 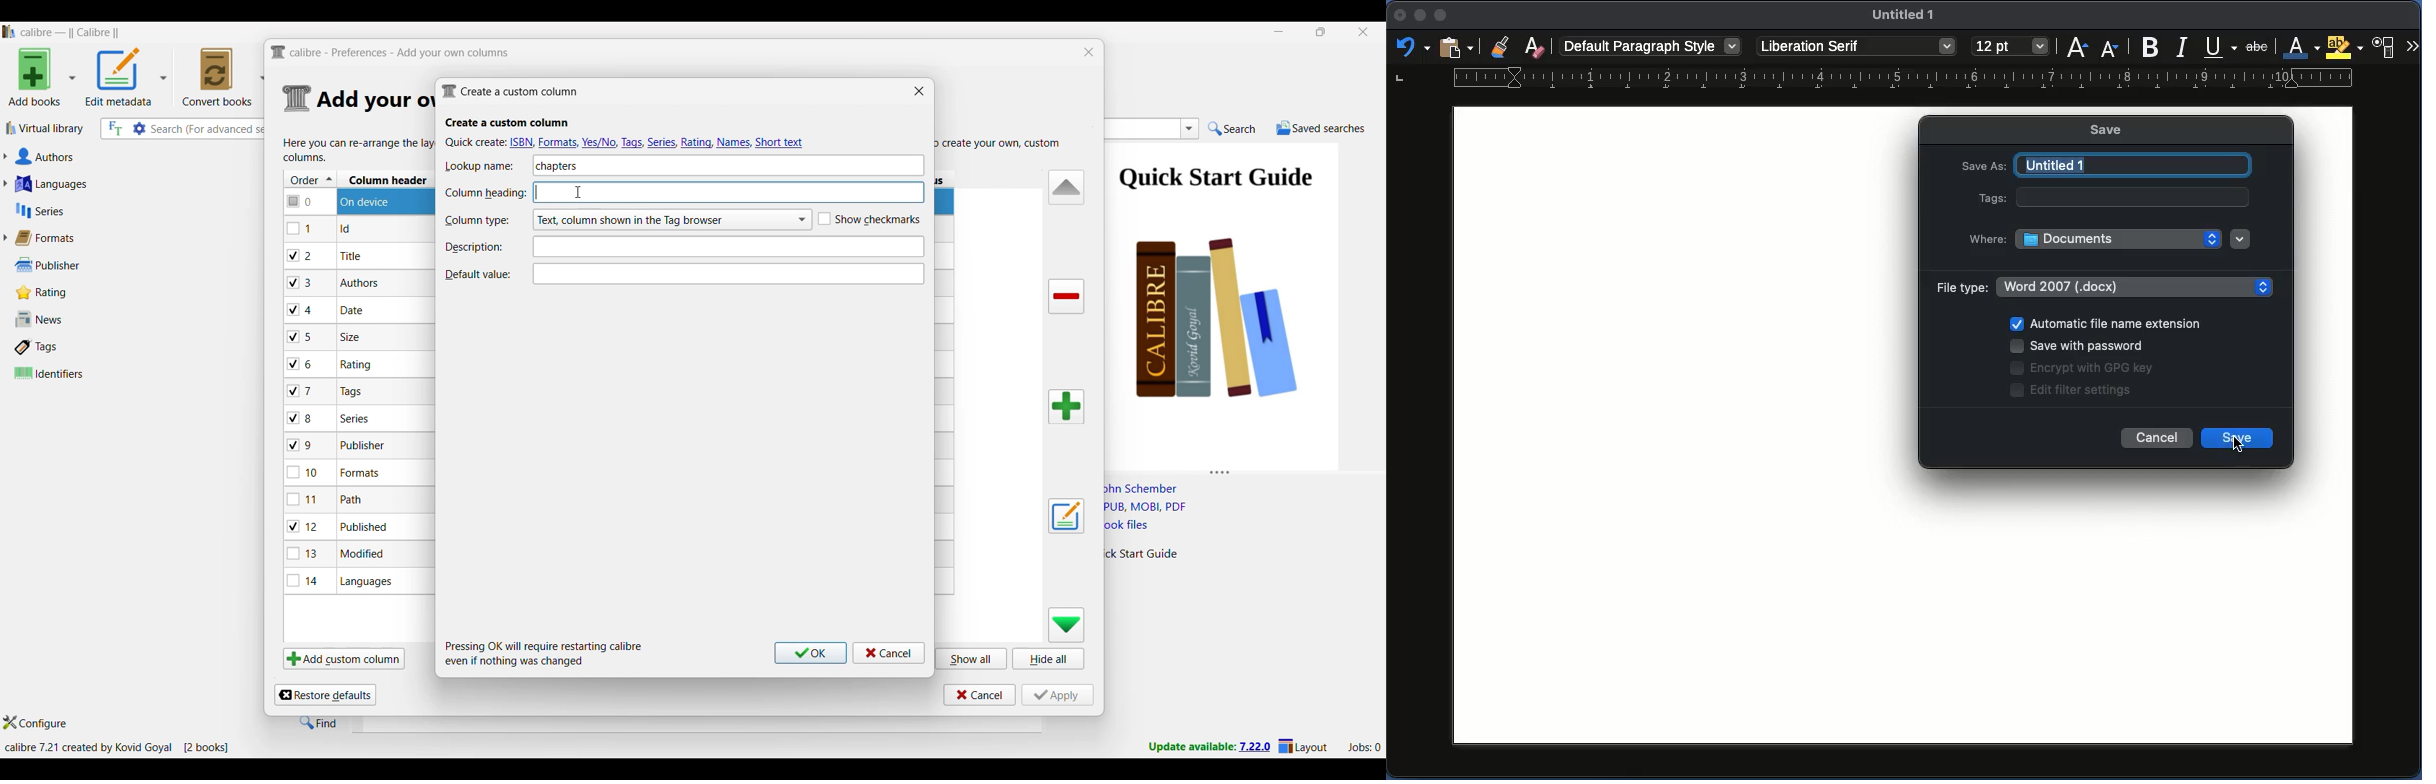 I want to click on Input search here, so click(x=209, y=129).